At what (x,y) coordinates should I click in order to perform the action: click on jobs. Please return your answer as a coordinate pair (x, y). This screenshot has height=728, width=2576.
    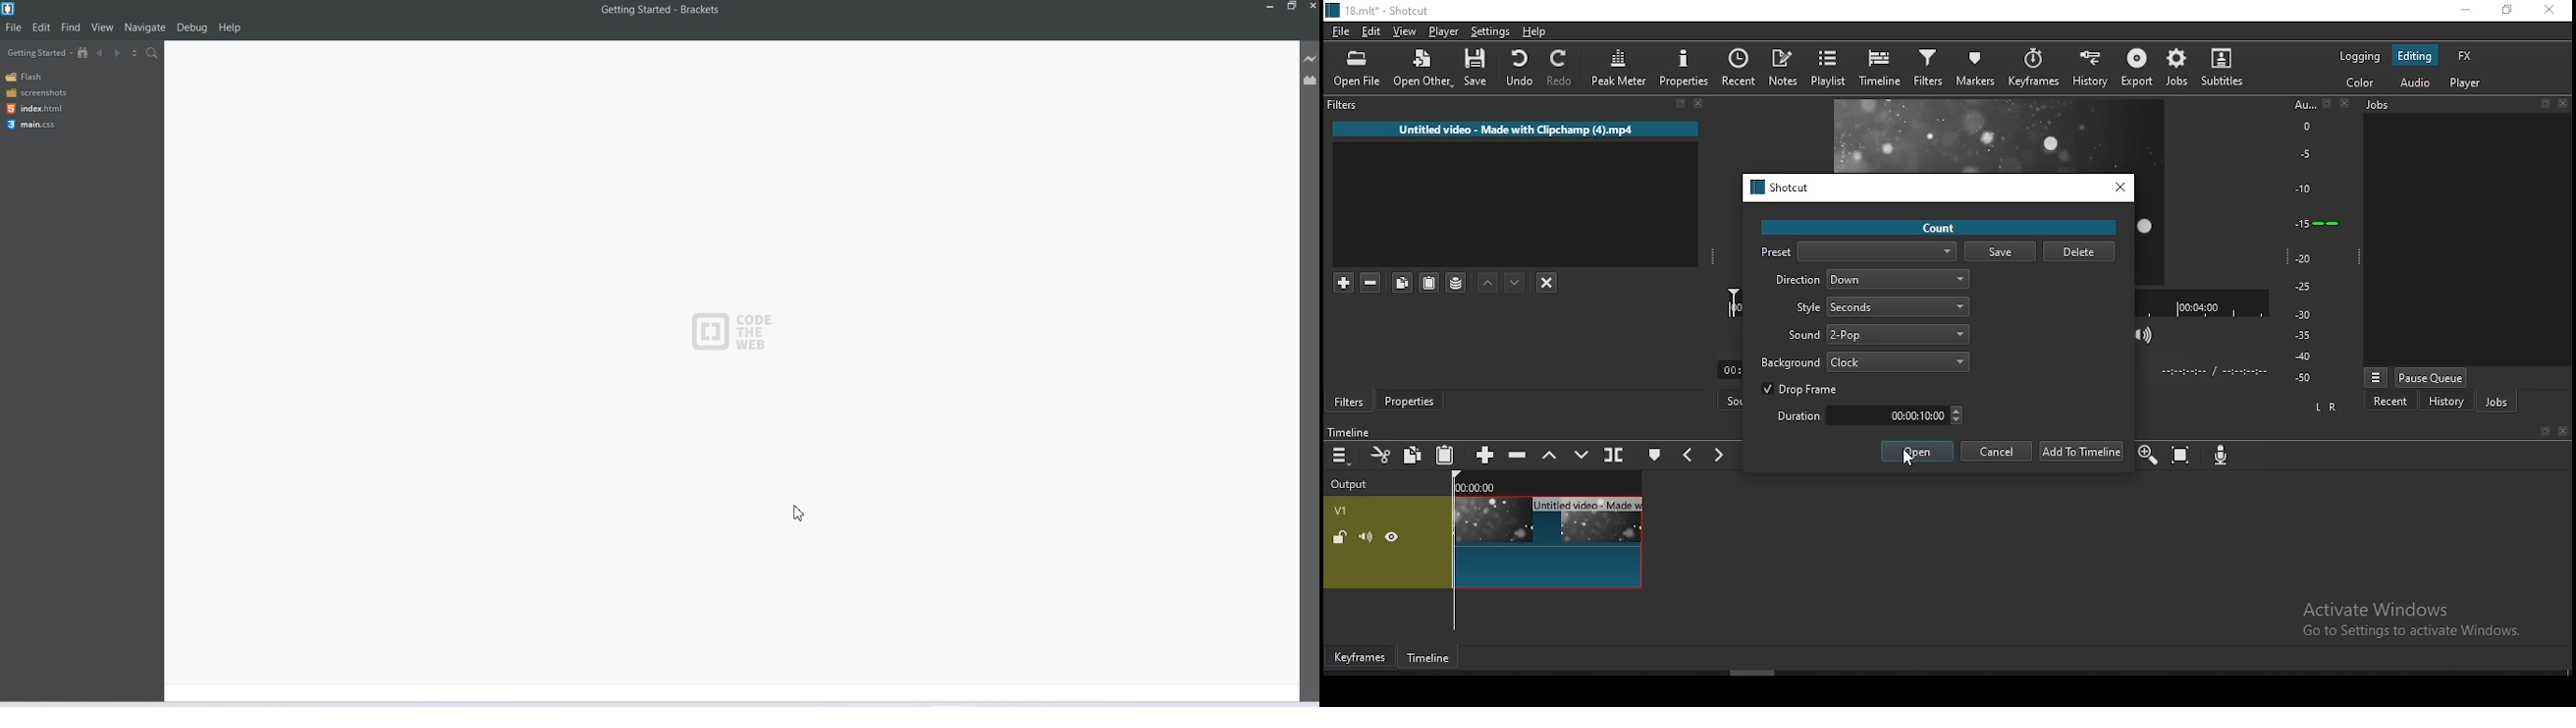
    Looking at the image, I should click on (2495, 403).